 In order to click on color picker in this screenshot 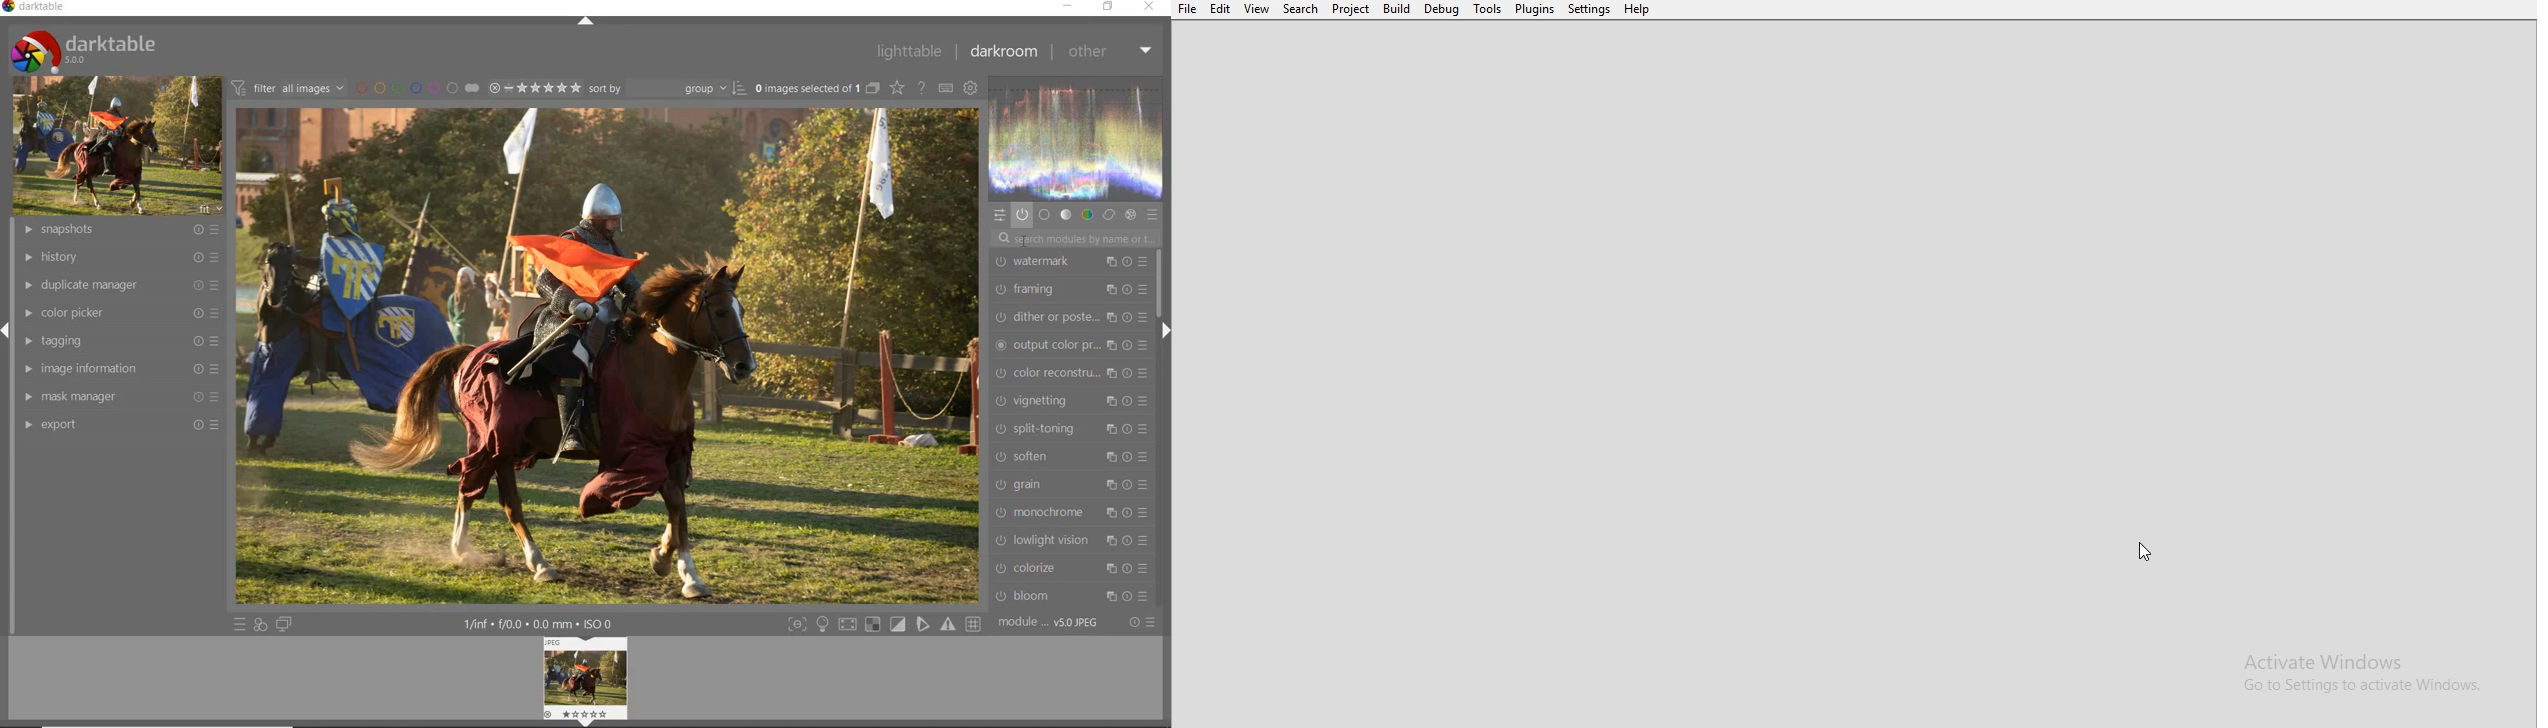, I will do `click(119, 314)`.